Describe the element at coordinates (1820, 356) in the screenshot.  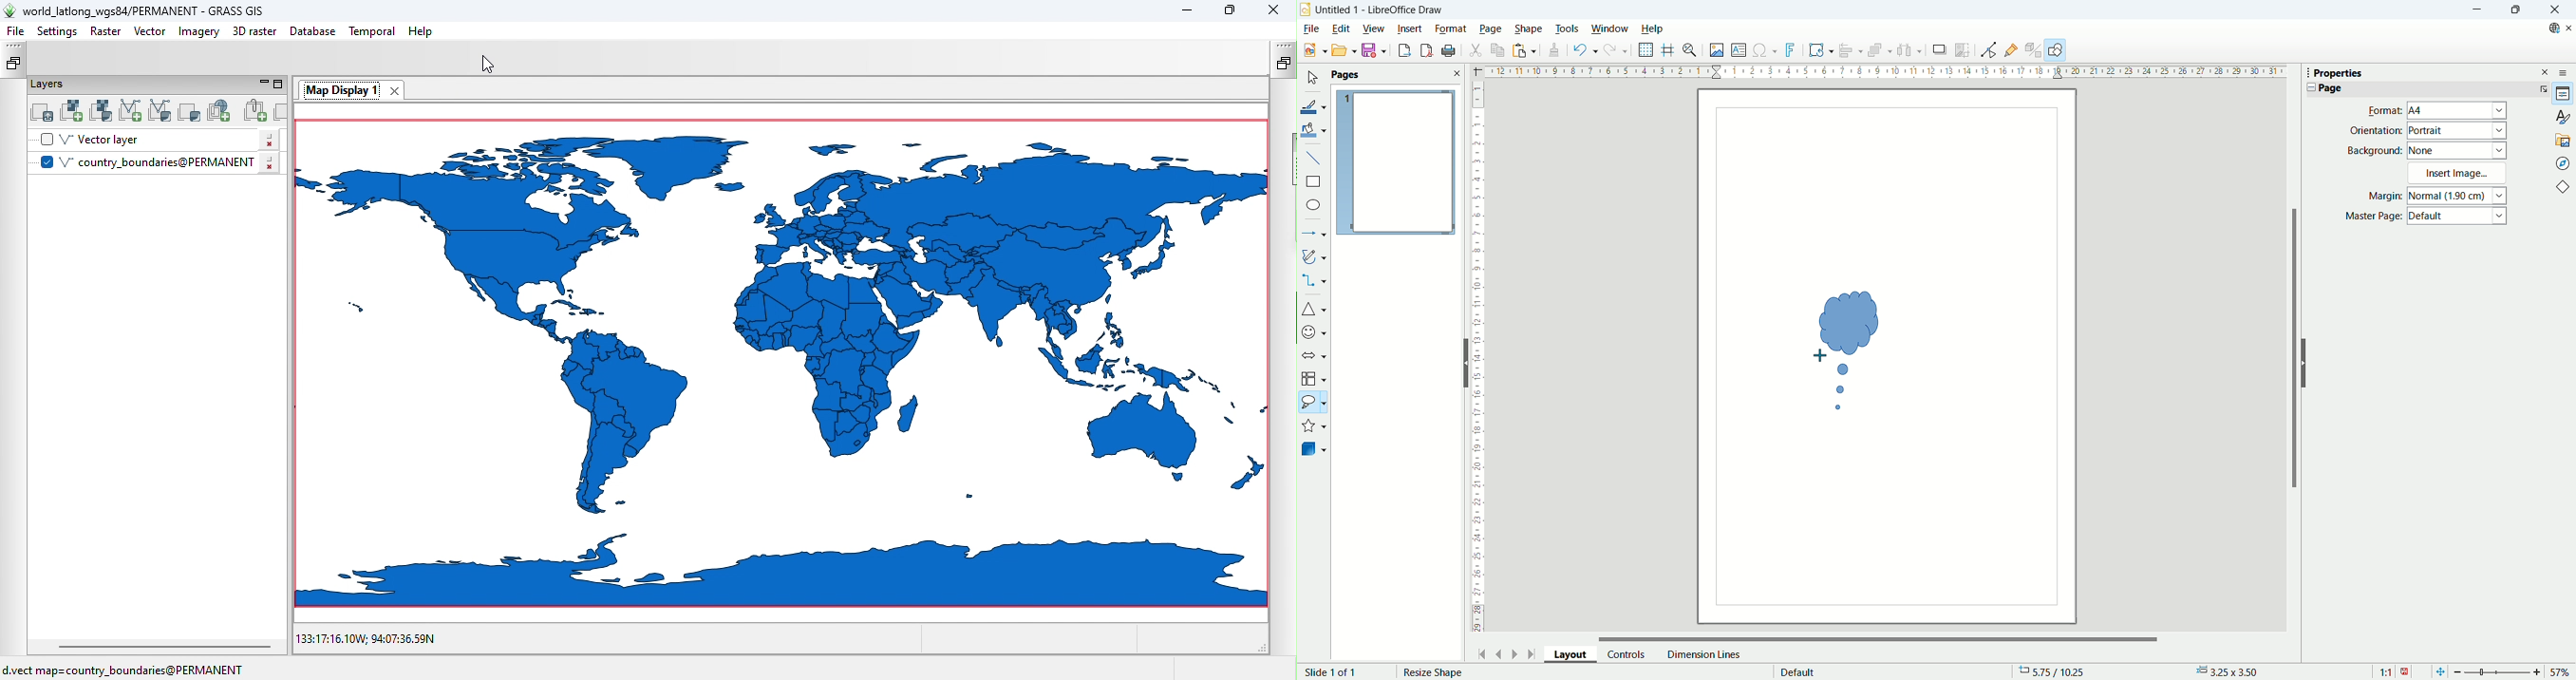
I see `Cursor` at that location.